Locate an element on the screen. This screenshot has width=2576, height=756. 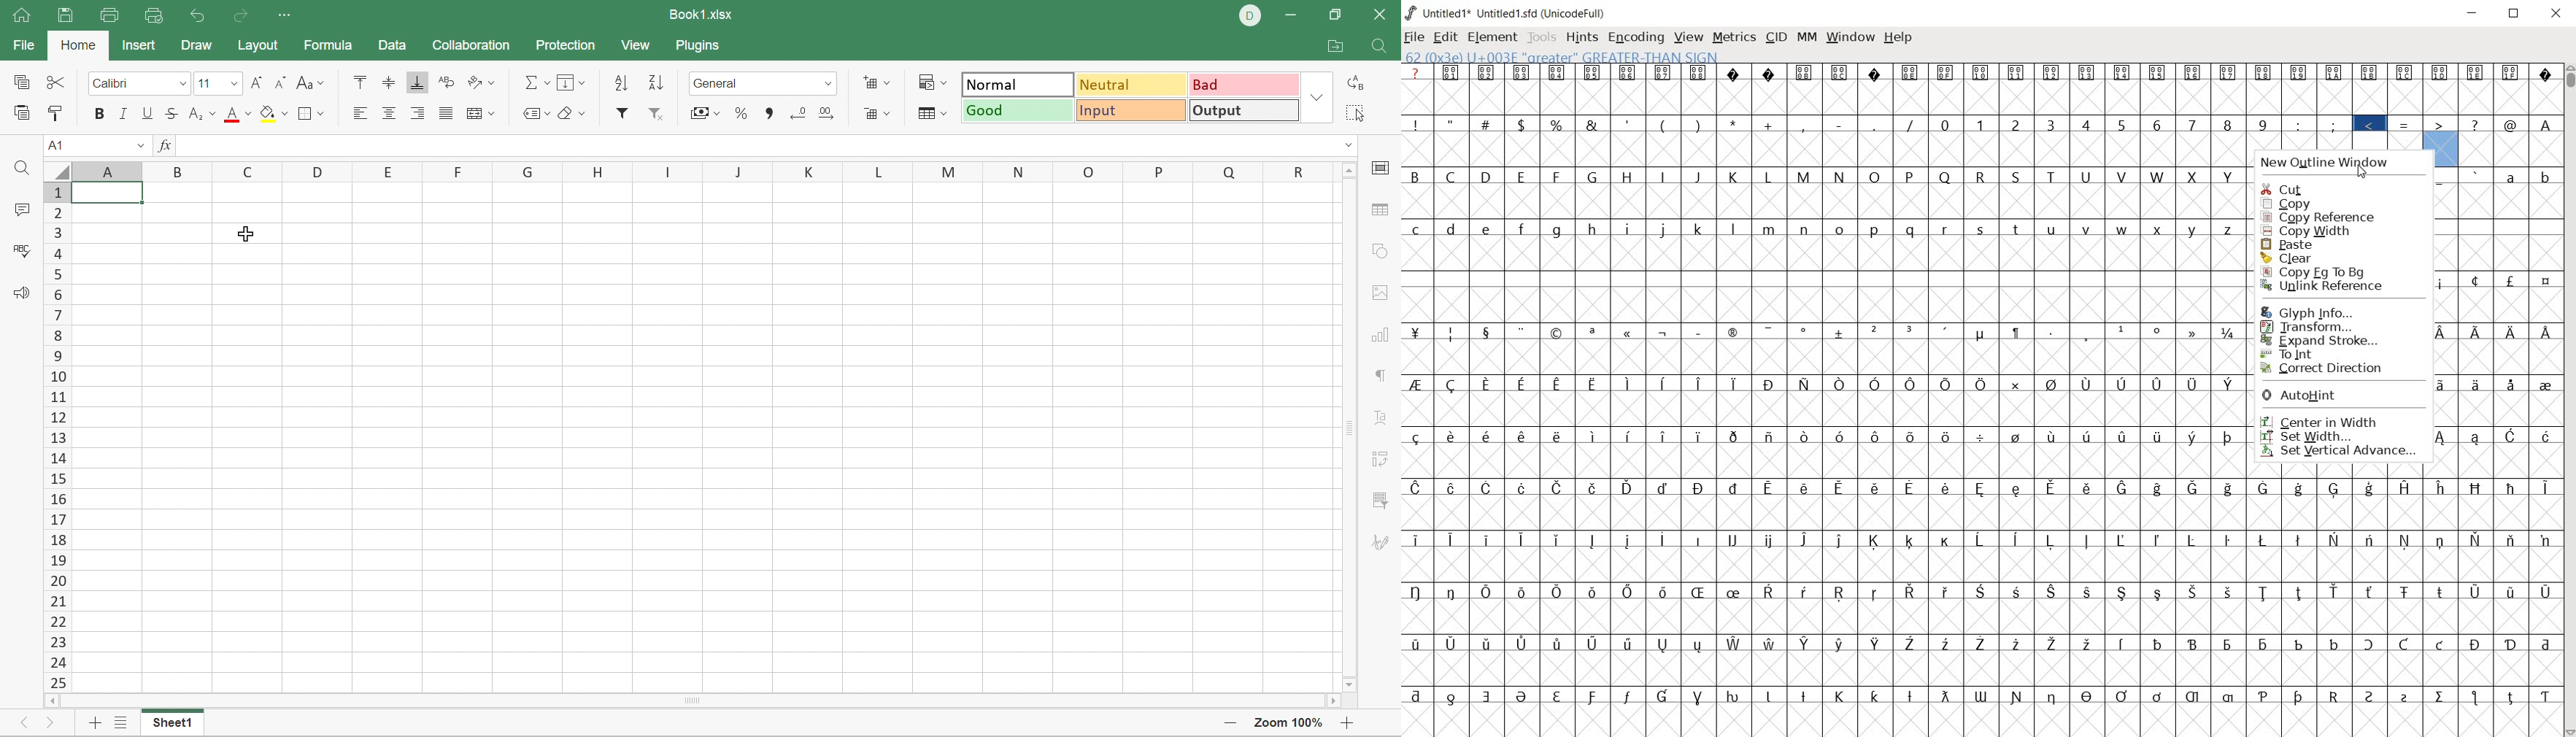
Align center is located at coordinates (390, 113).